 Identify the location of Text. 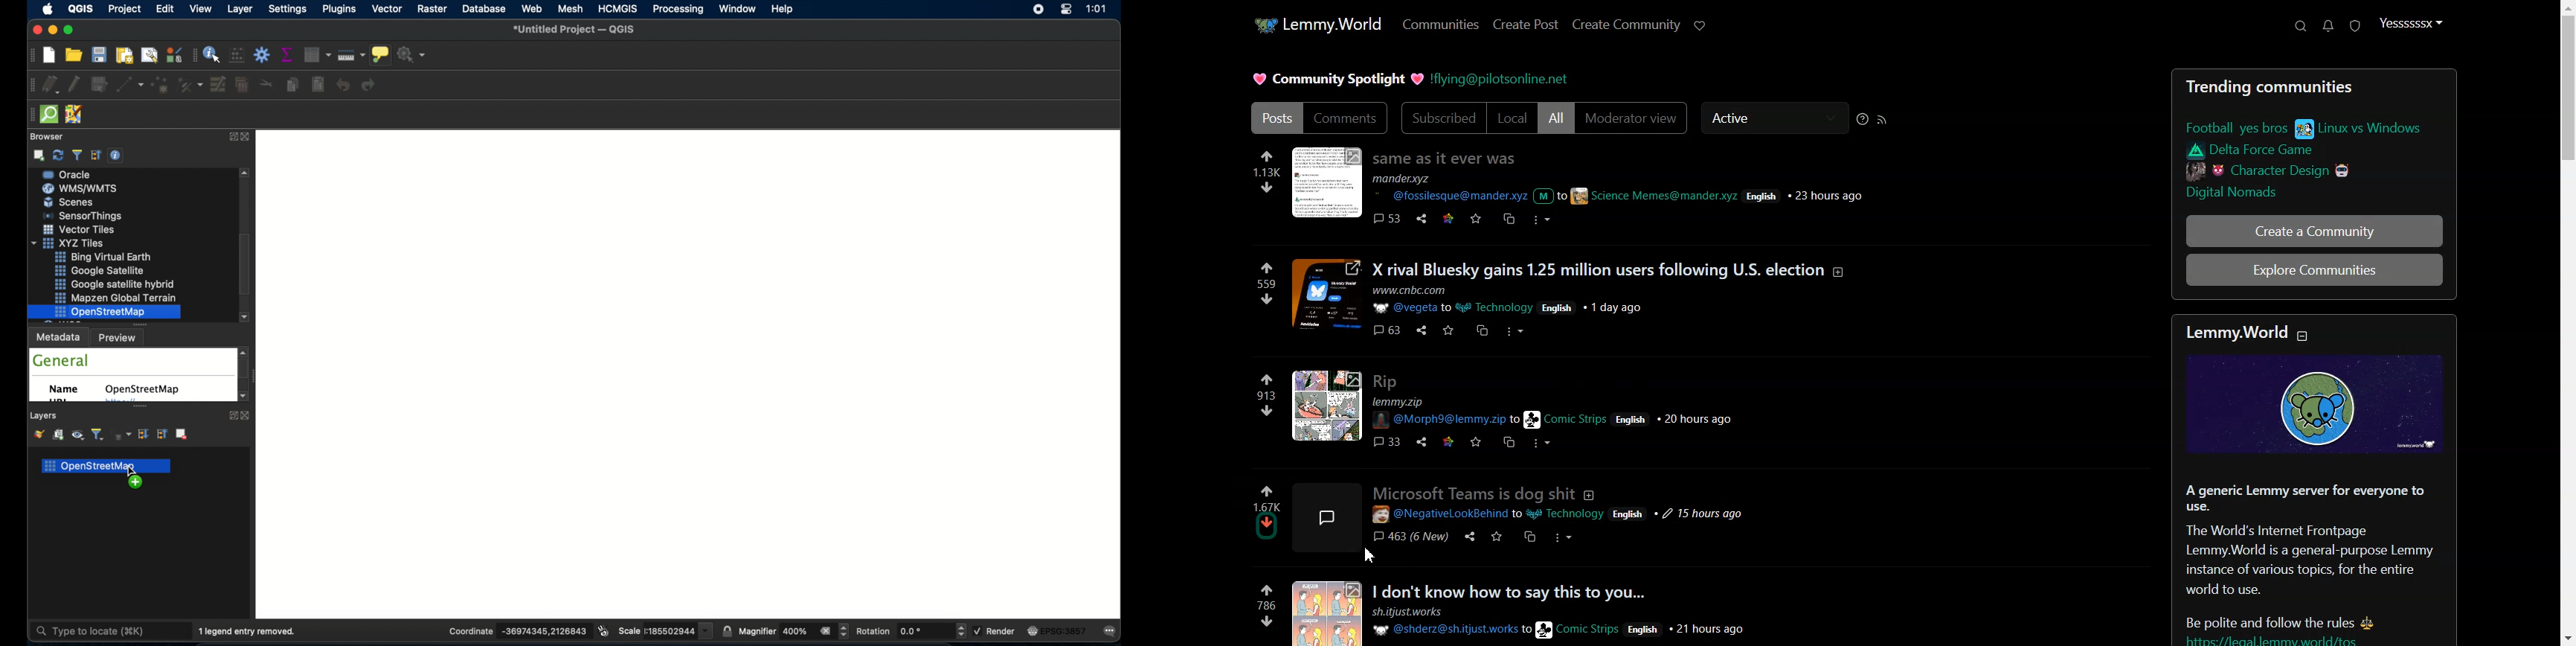
(2316, 559).